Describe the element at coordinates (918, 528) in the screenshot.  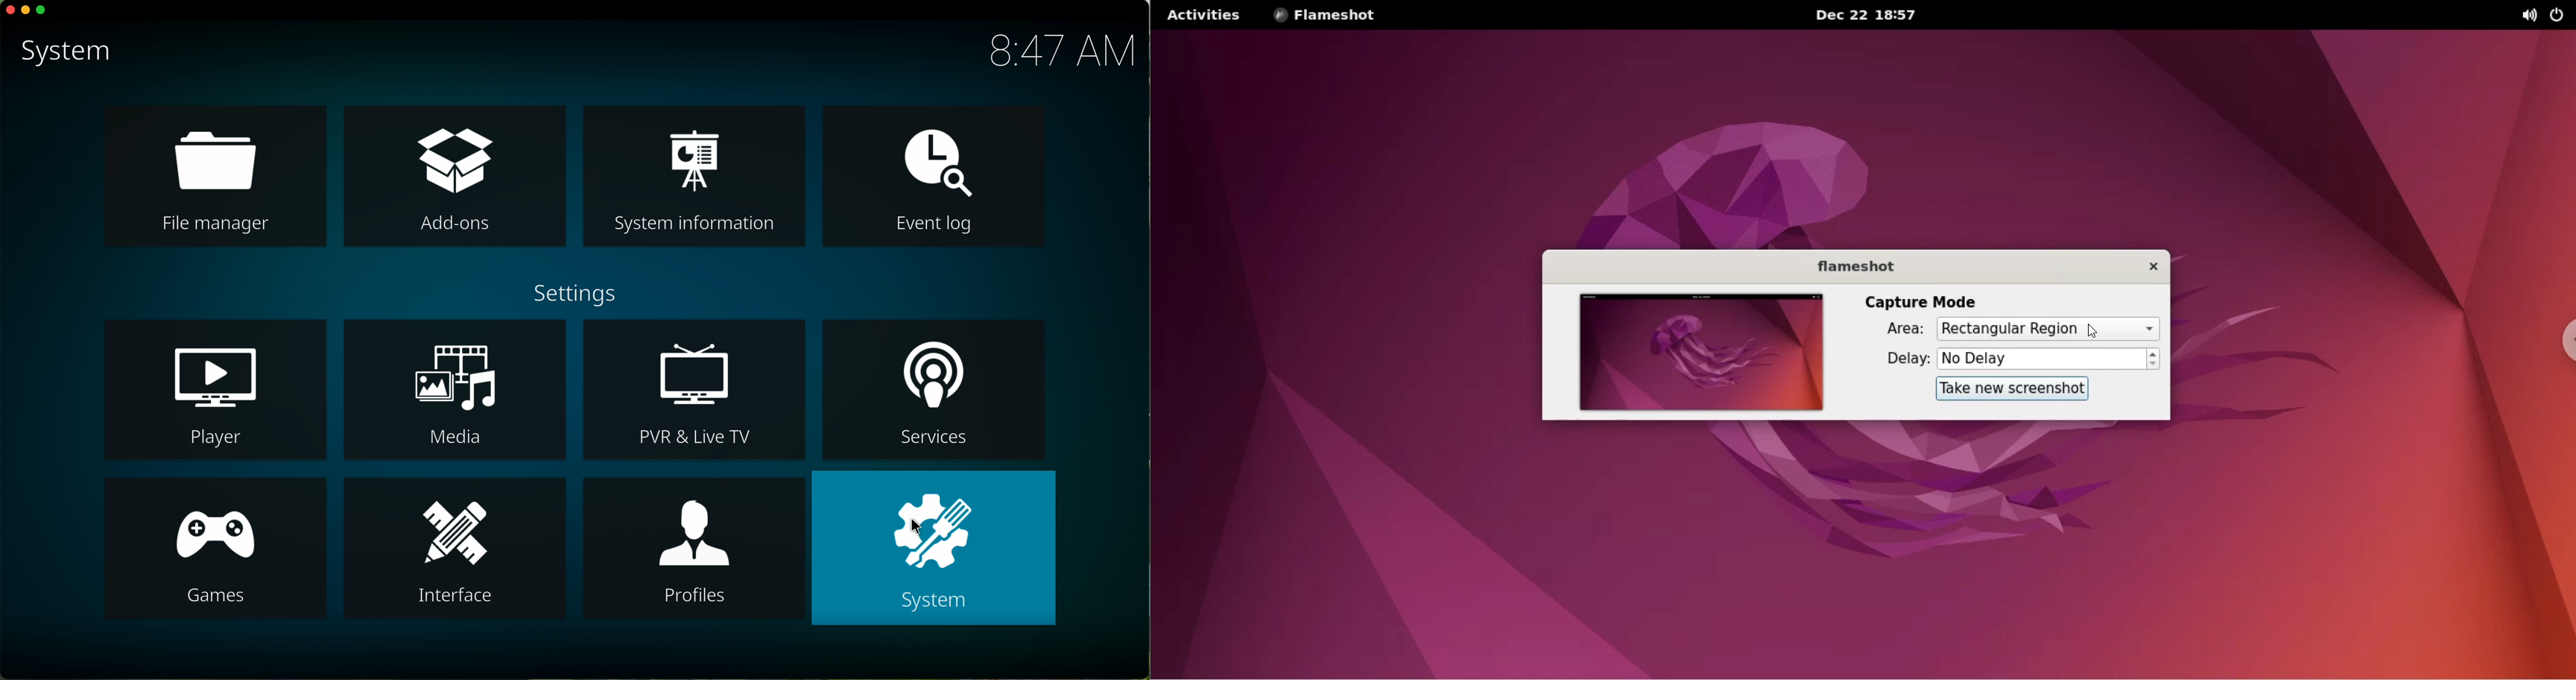
I see `cursor` at that location.